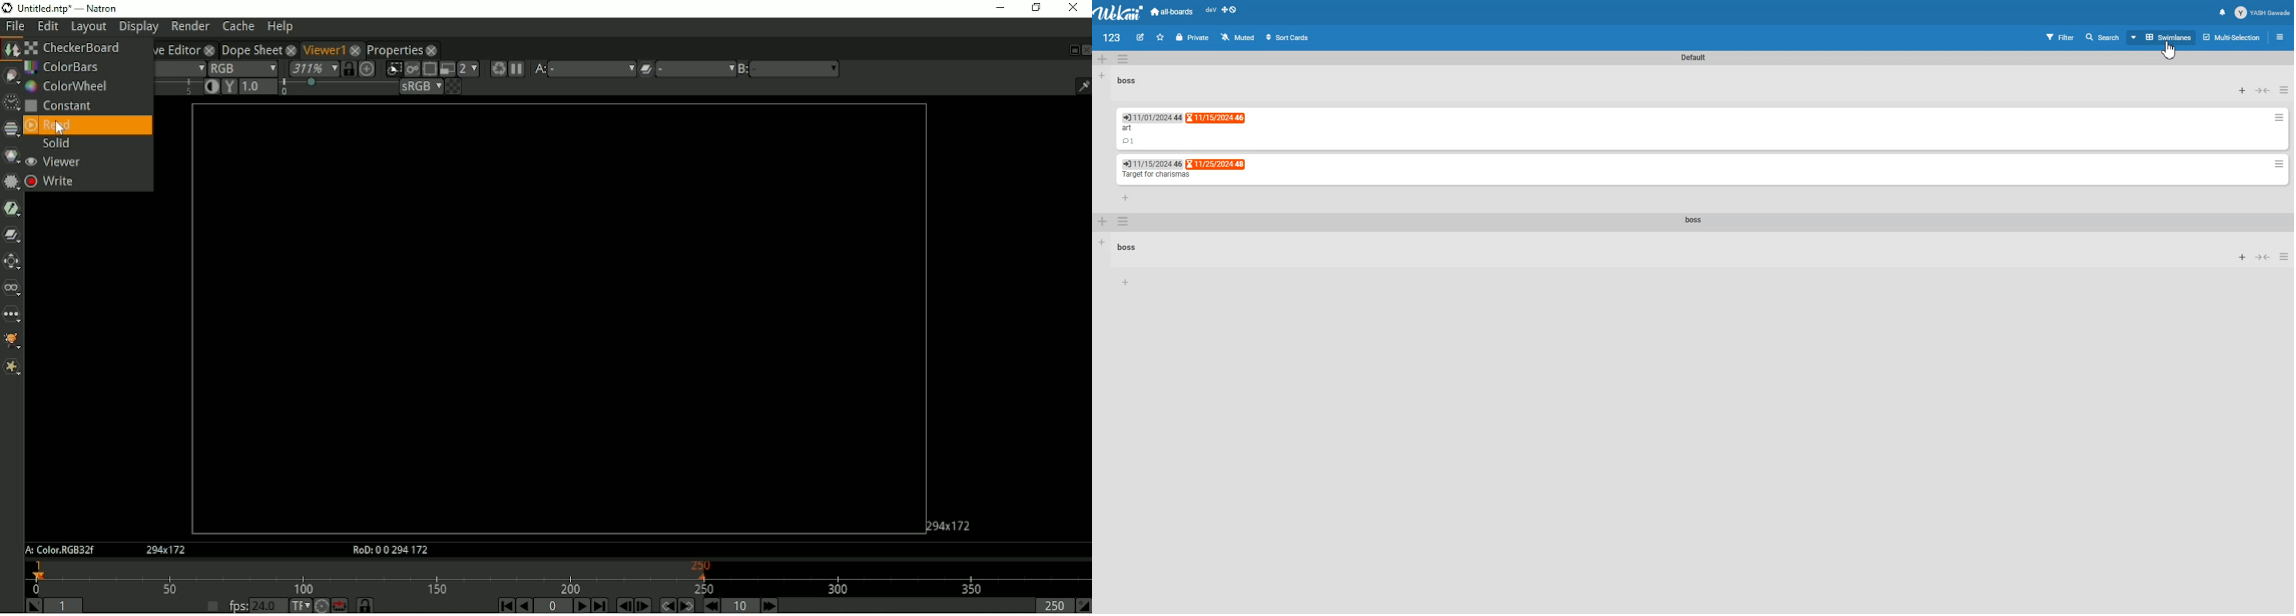 This screenshot has height=616, width=2296. I want to click on Card Action, so click(2280, 164).